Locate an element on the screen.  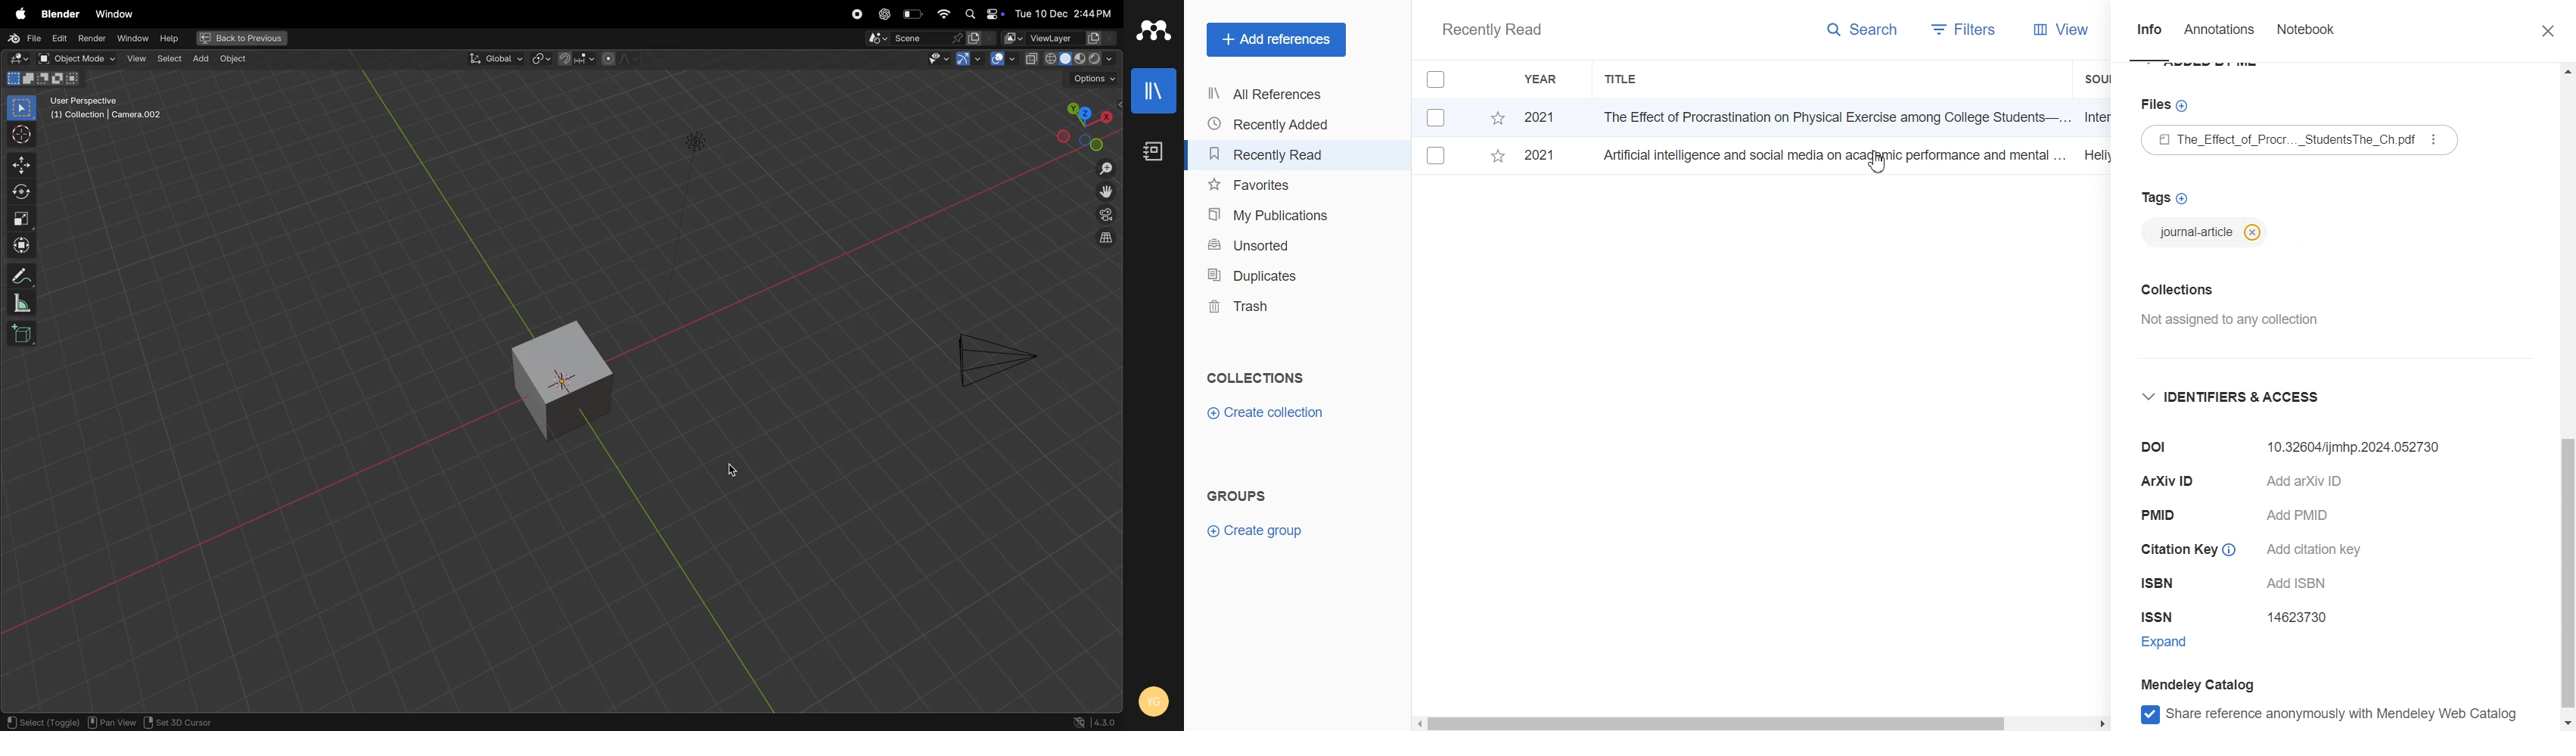
Notebook is located at coordinates (1151, 152).